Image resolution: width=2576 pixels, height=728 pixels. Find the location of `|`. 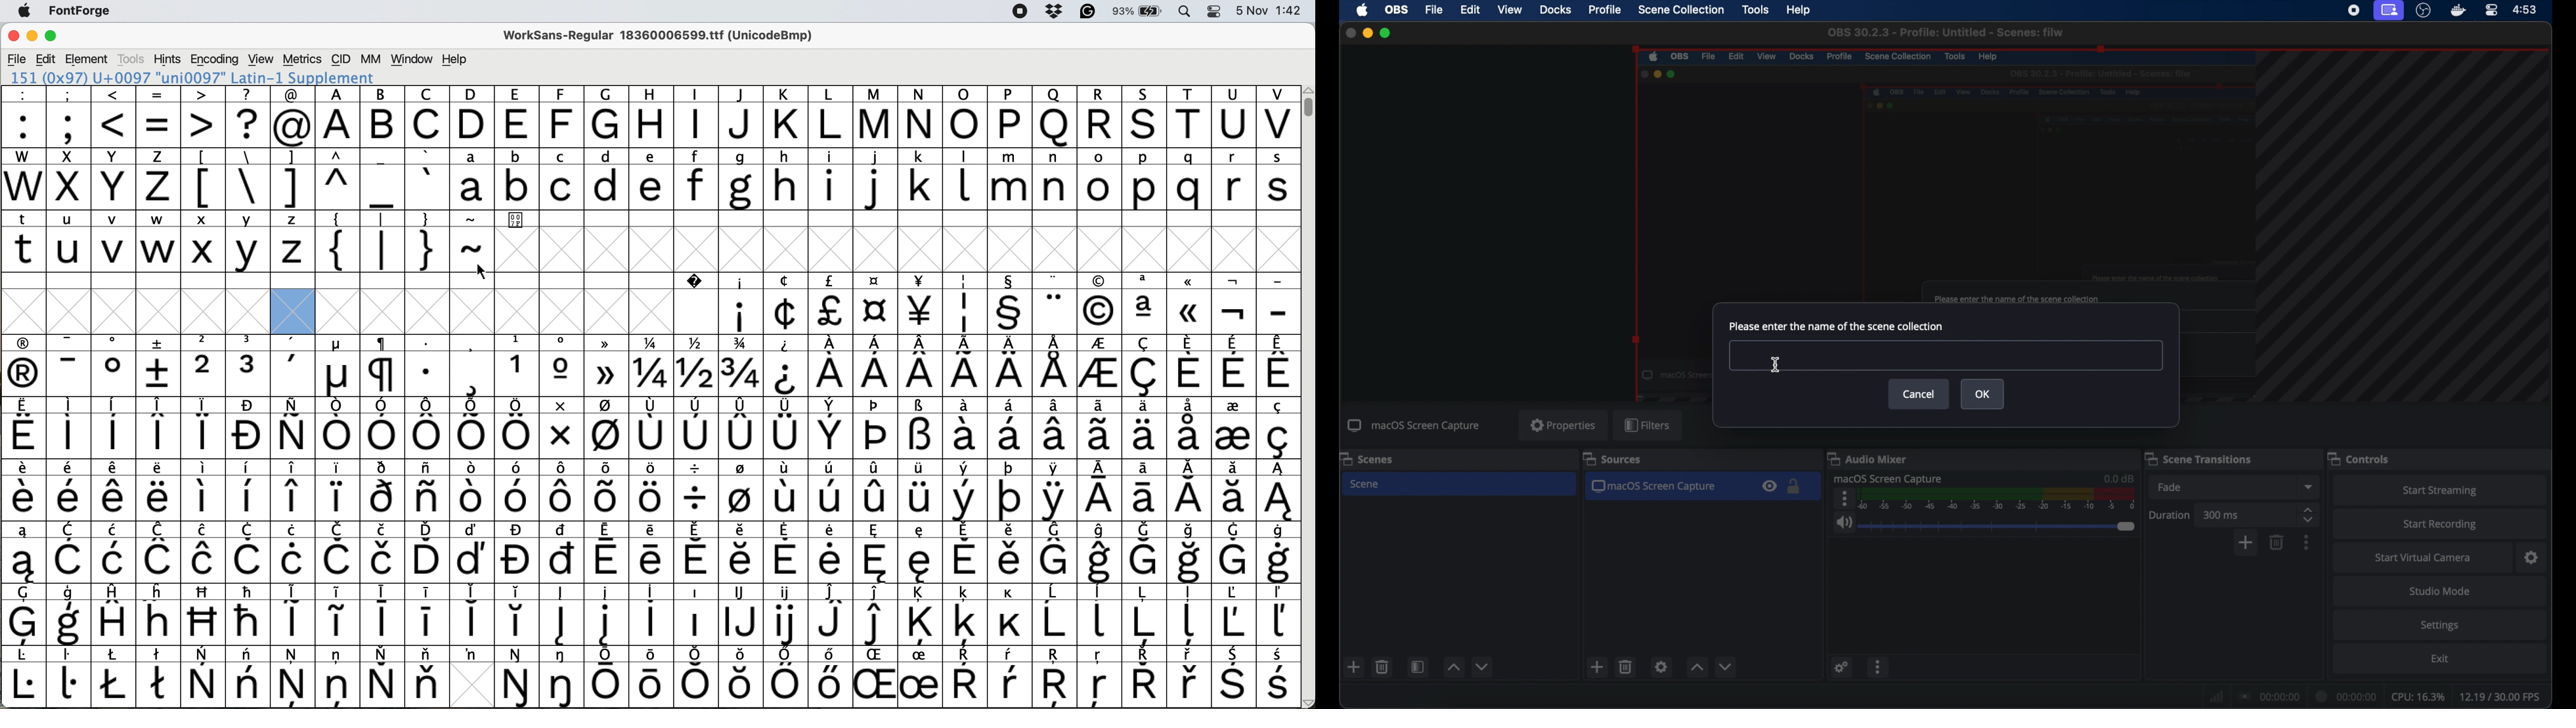

| is located at coordinates (383, 241).